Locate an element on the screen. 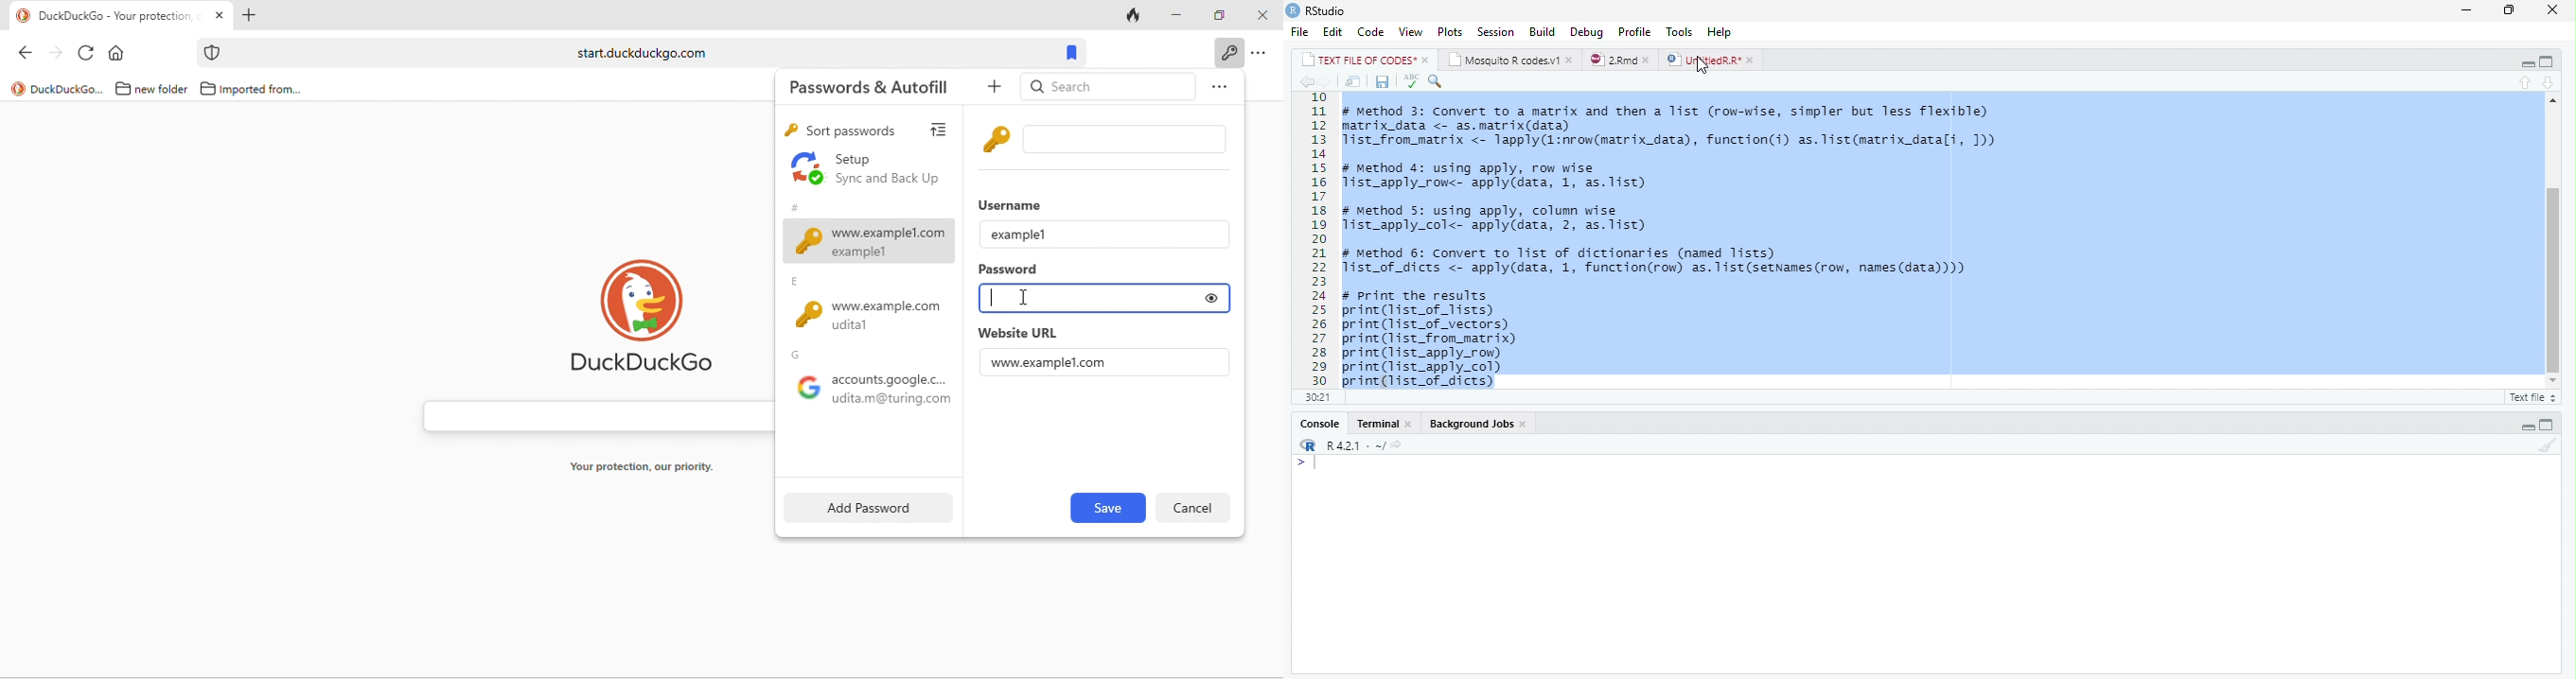  Full Height is located at coordinates (2547, 61).